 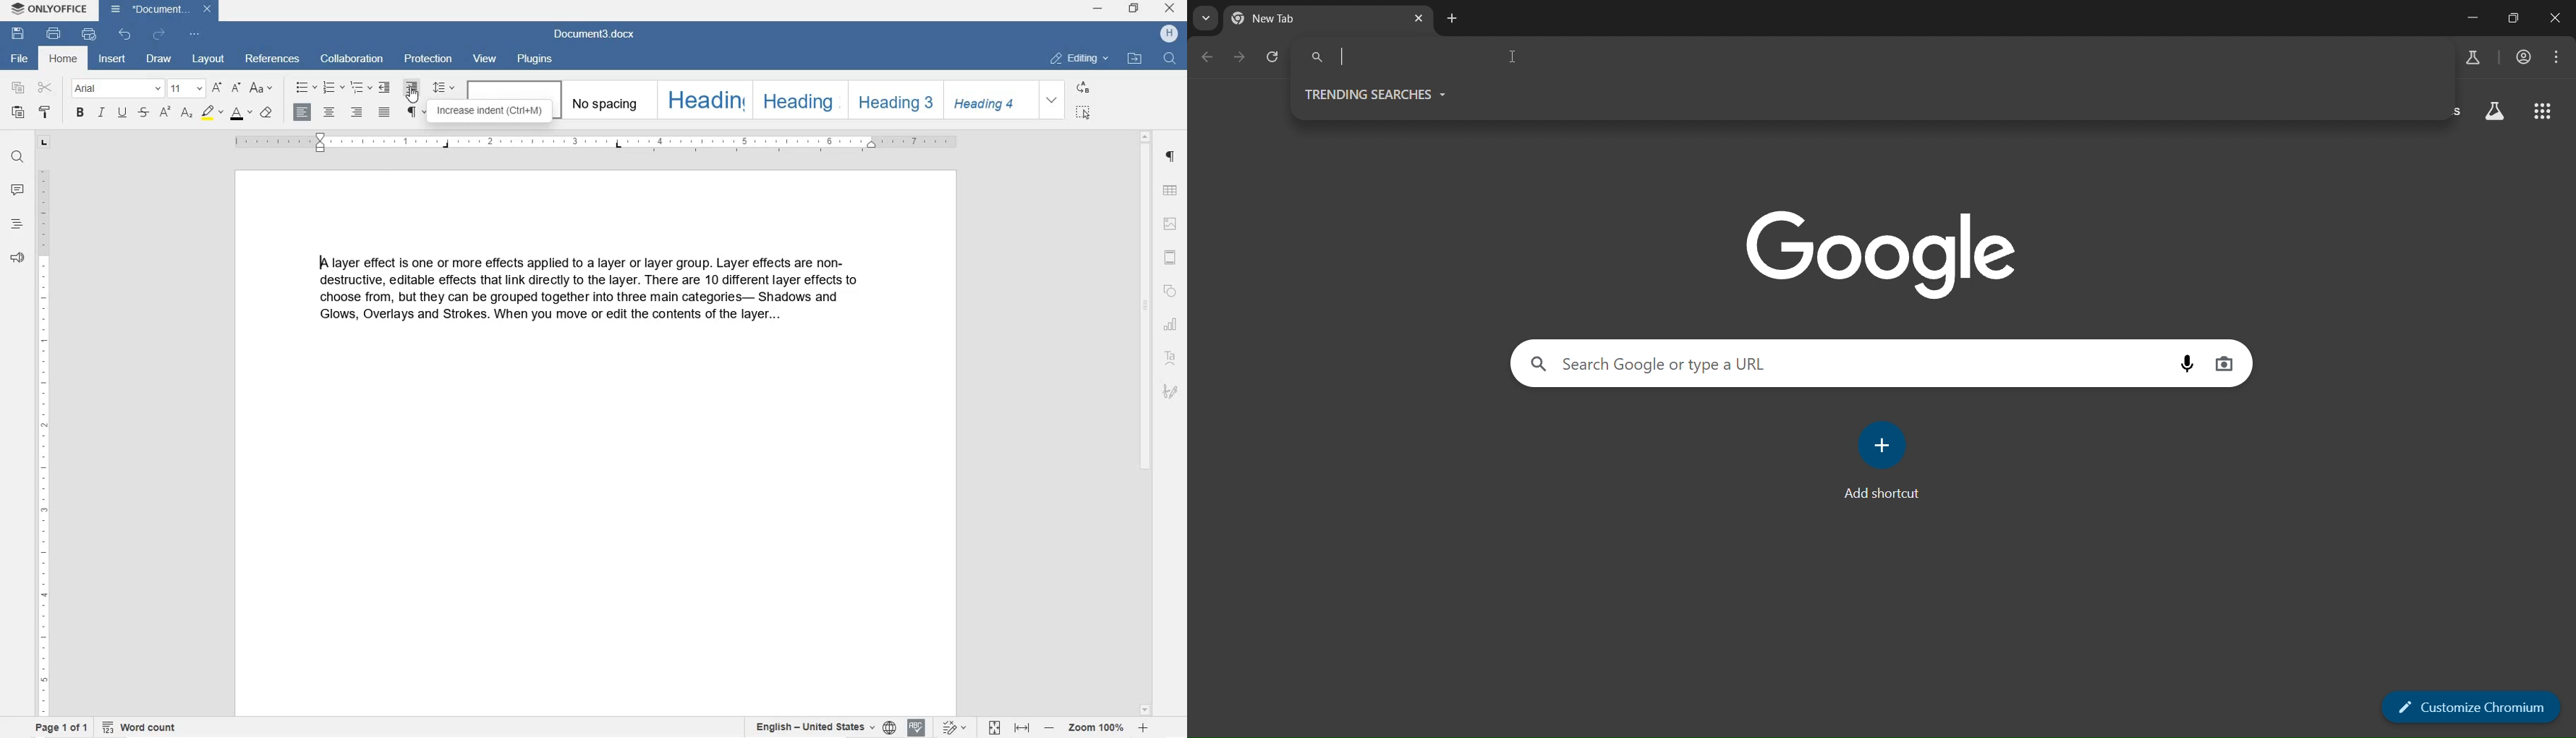 What do you see at coordinates (239, 113) in the screenshot?
I see `FONT COLOR` at bounding box center [239, 113].